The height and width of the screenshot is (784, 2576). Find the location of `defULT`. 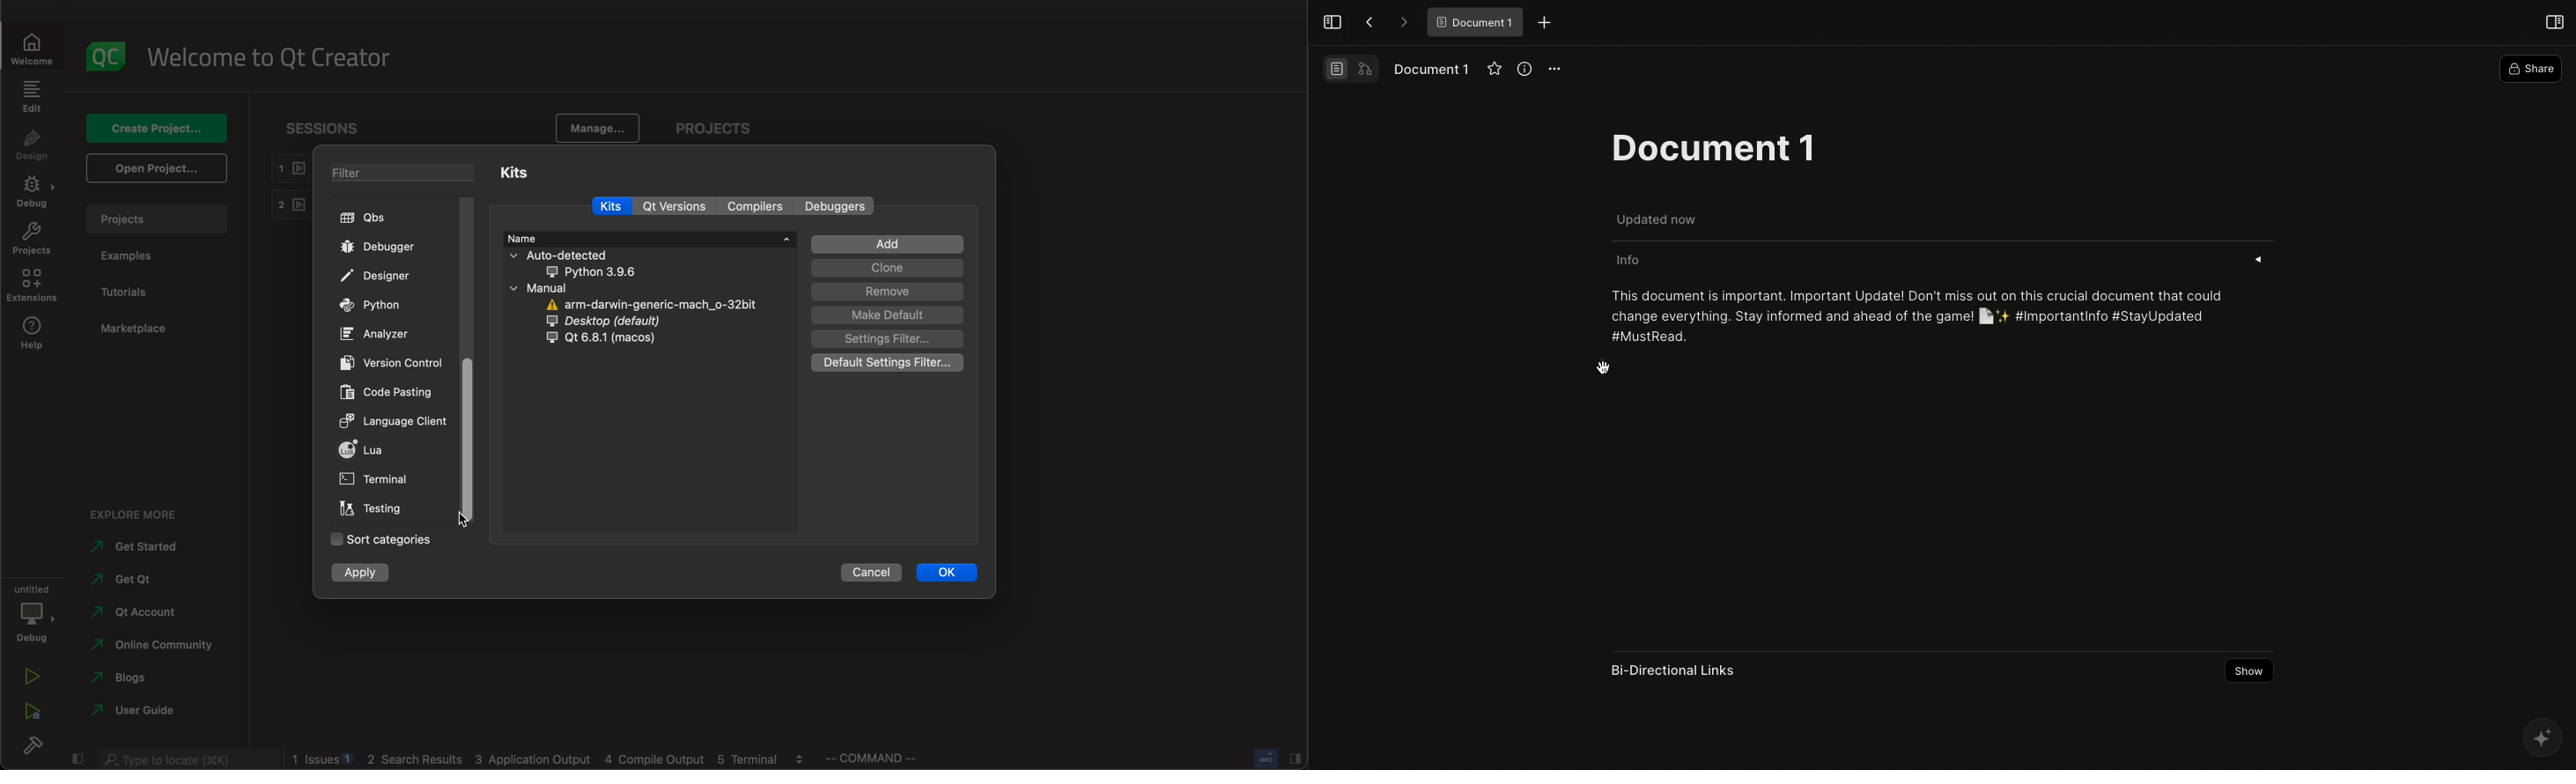

defULT is located at coordinates (891, 364).